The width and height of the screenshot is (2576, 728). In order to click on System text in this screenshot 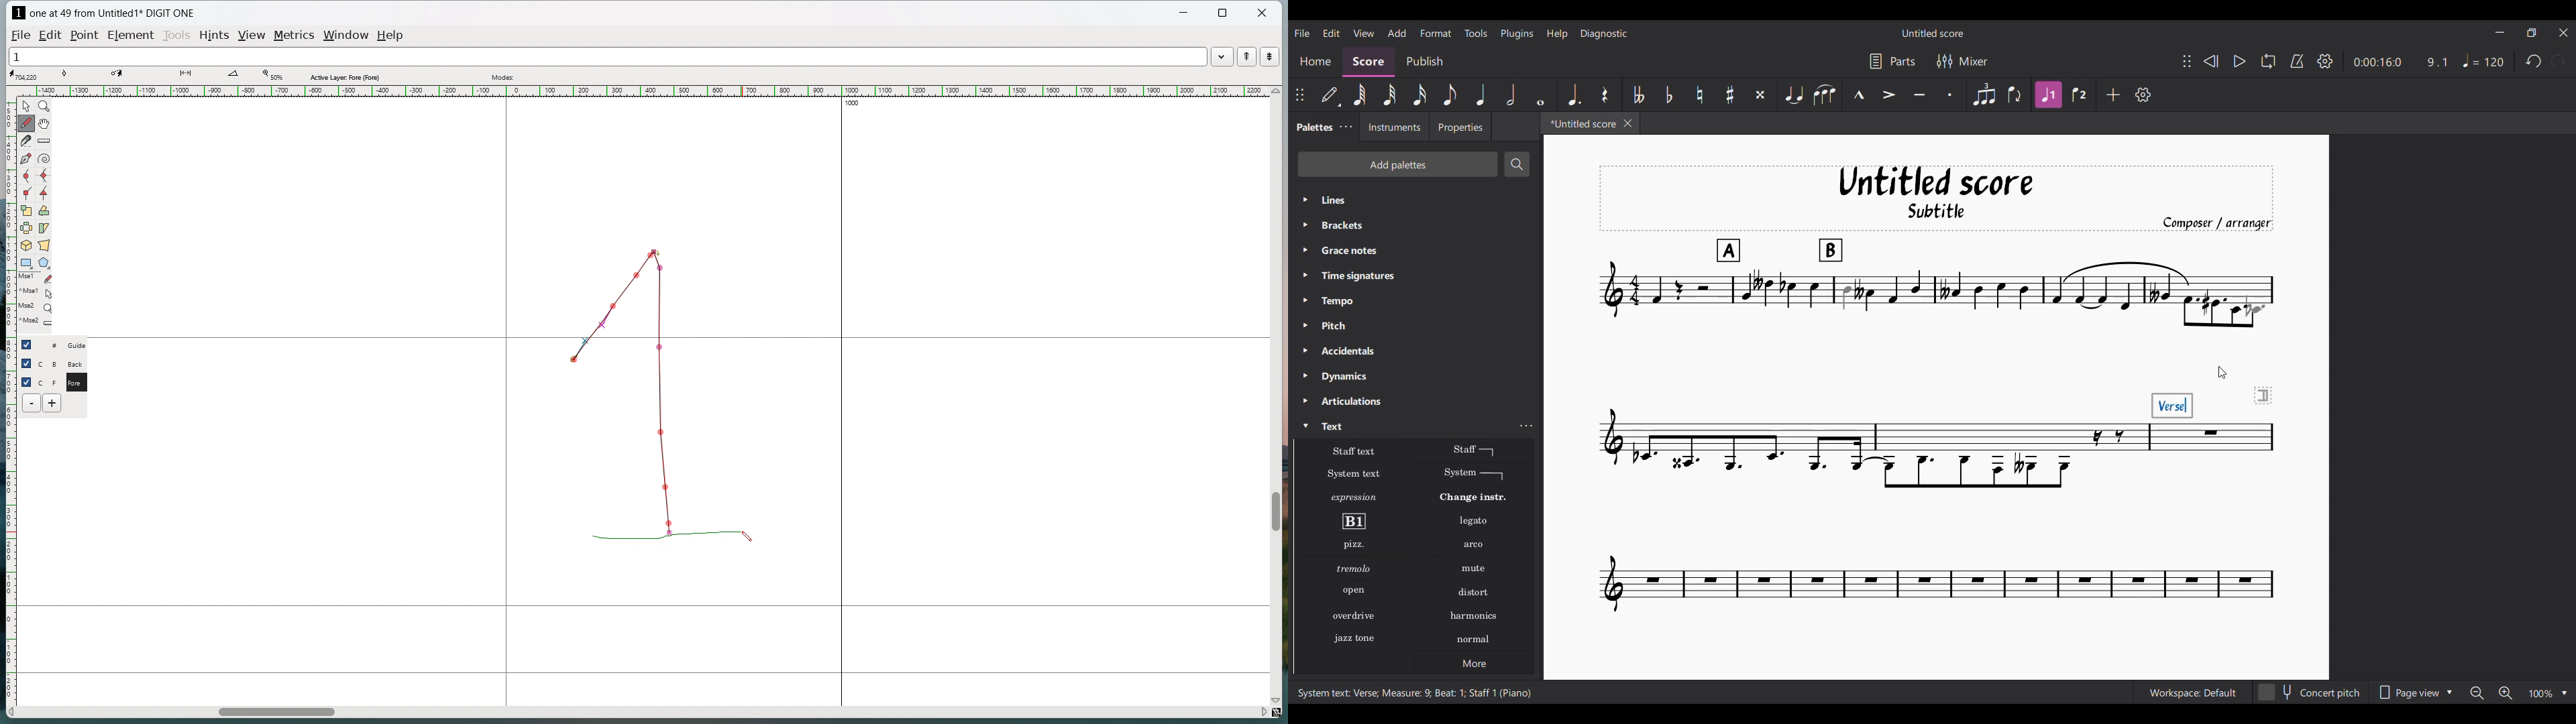, I will do `click(1353, 474)`.